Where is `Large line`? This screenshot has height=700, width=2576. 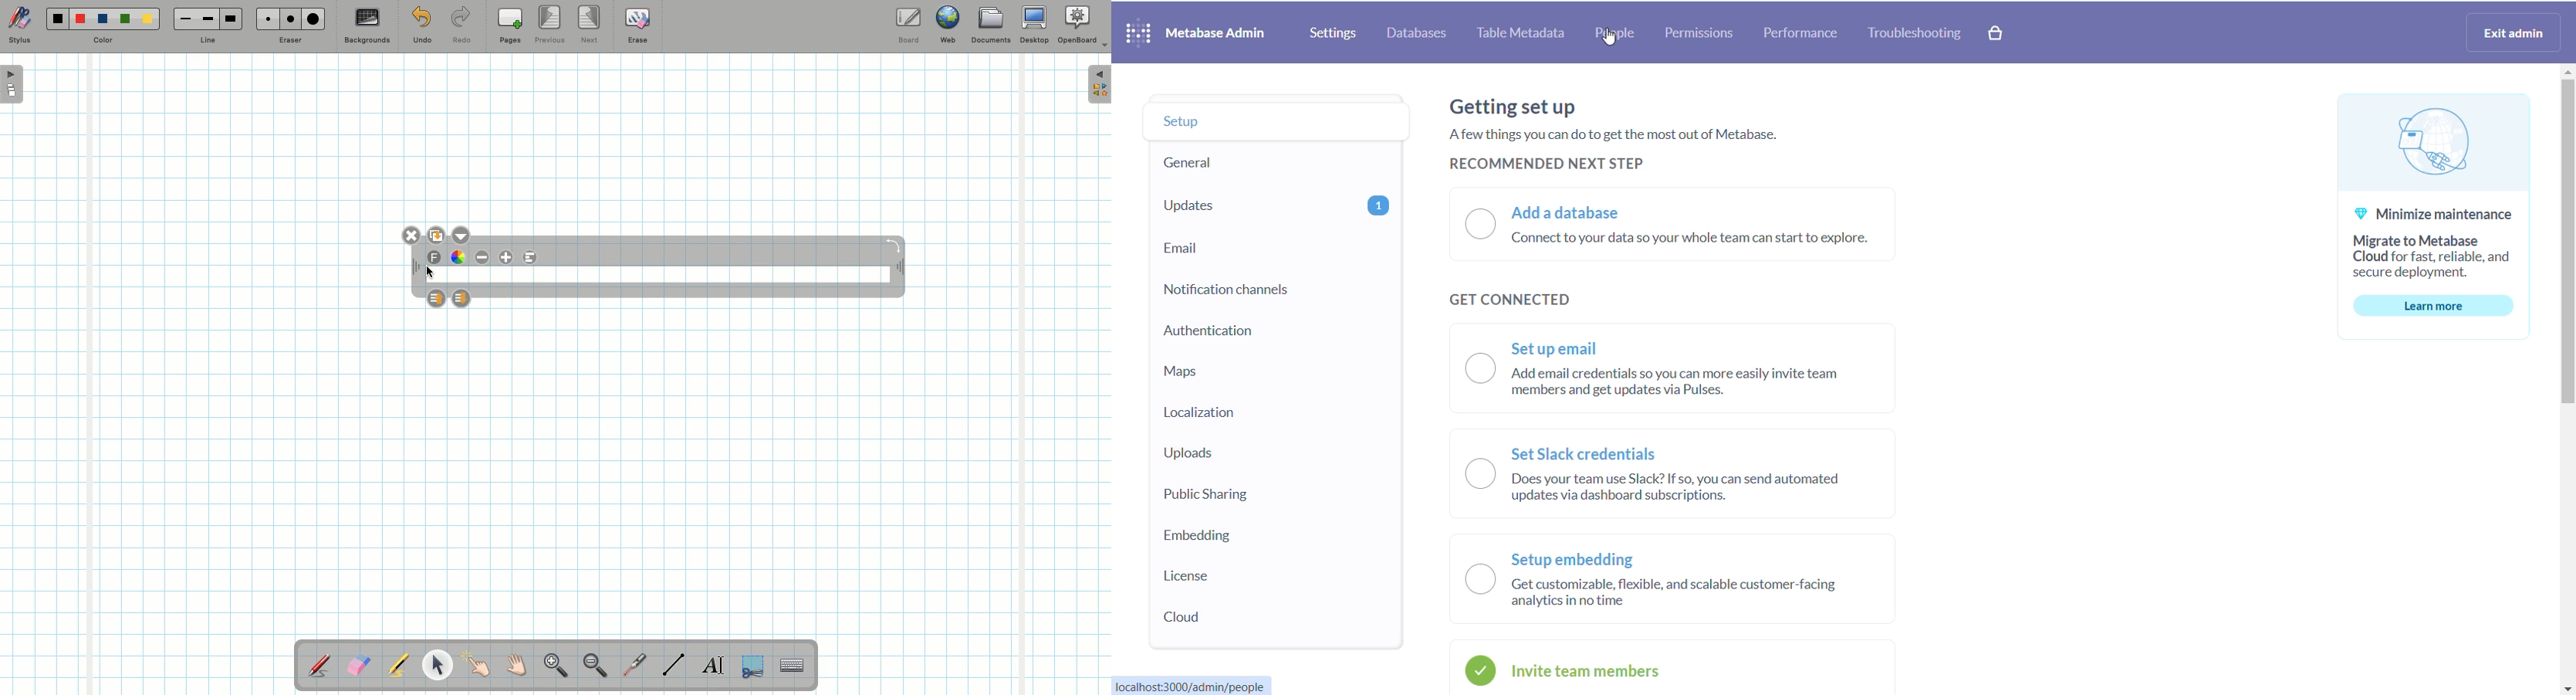 Large line is located at coordinates (232, 19).